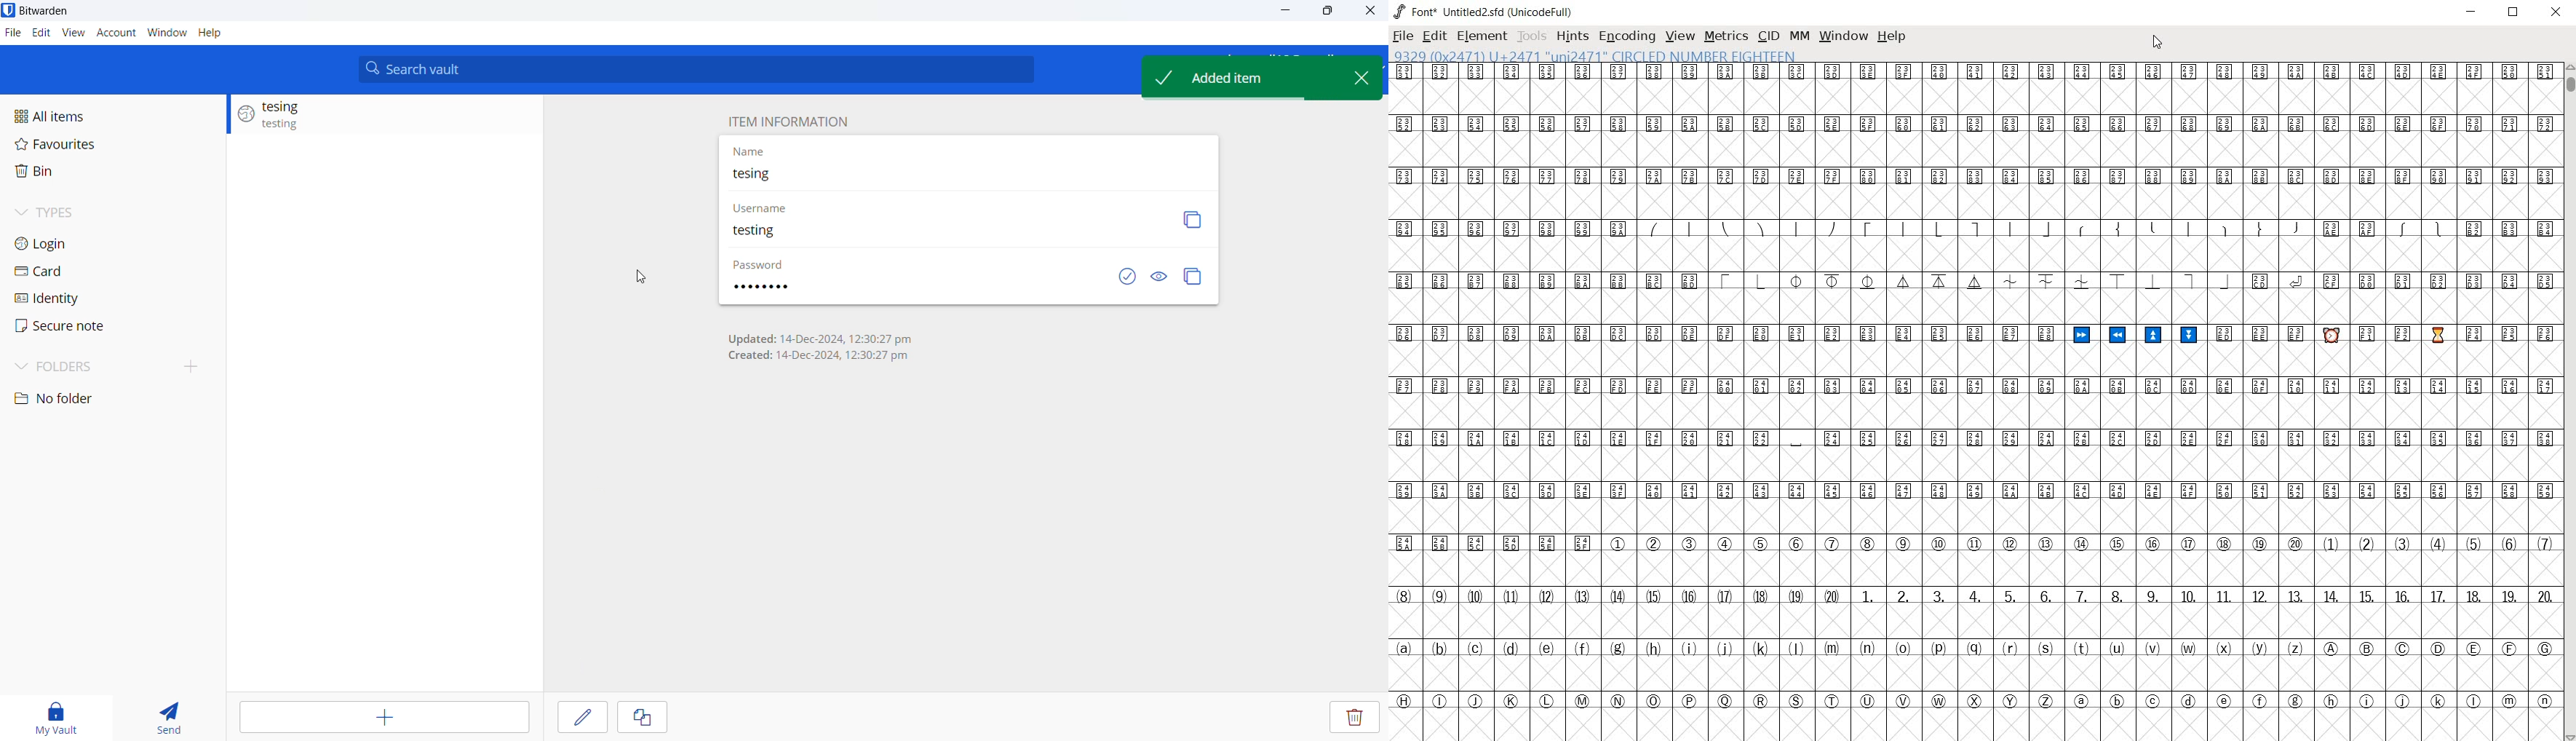  What do you see at coordinates (1356, 718) in the screenshot?
I see `delete` at bounding box center [1356, 718].